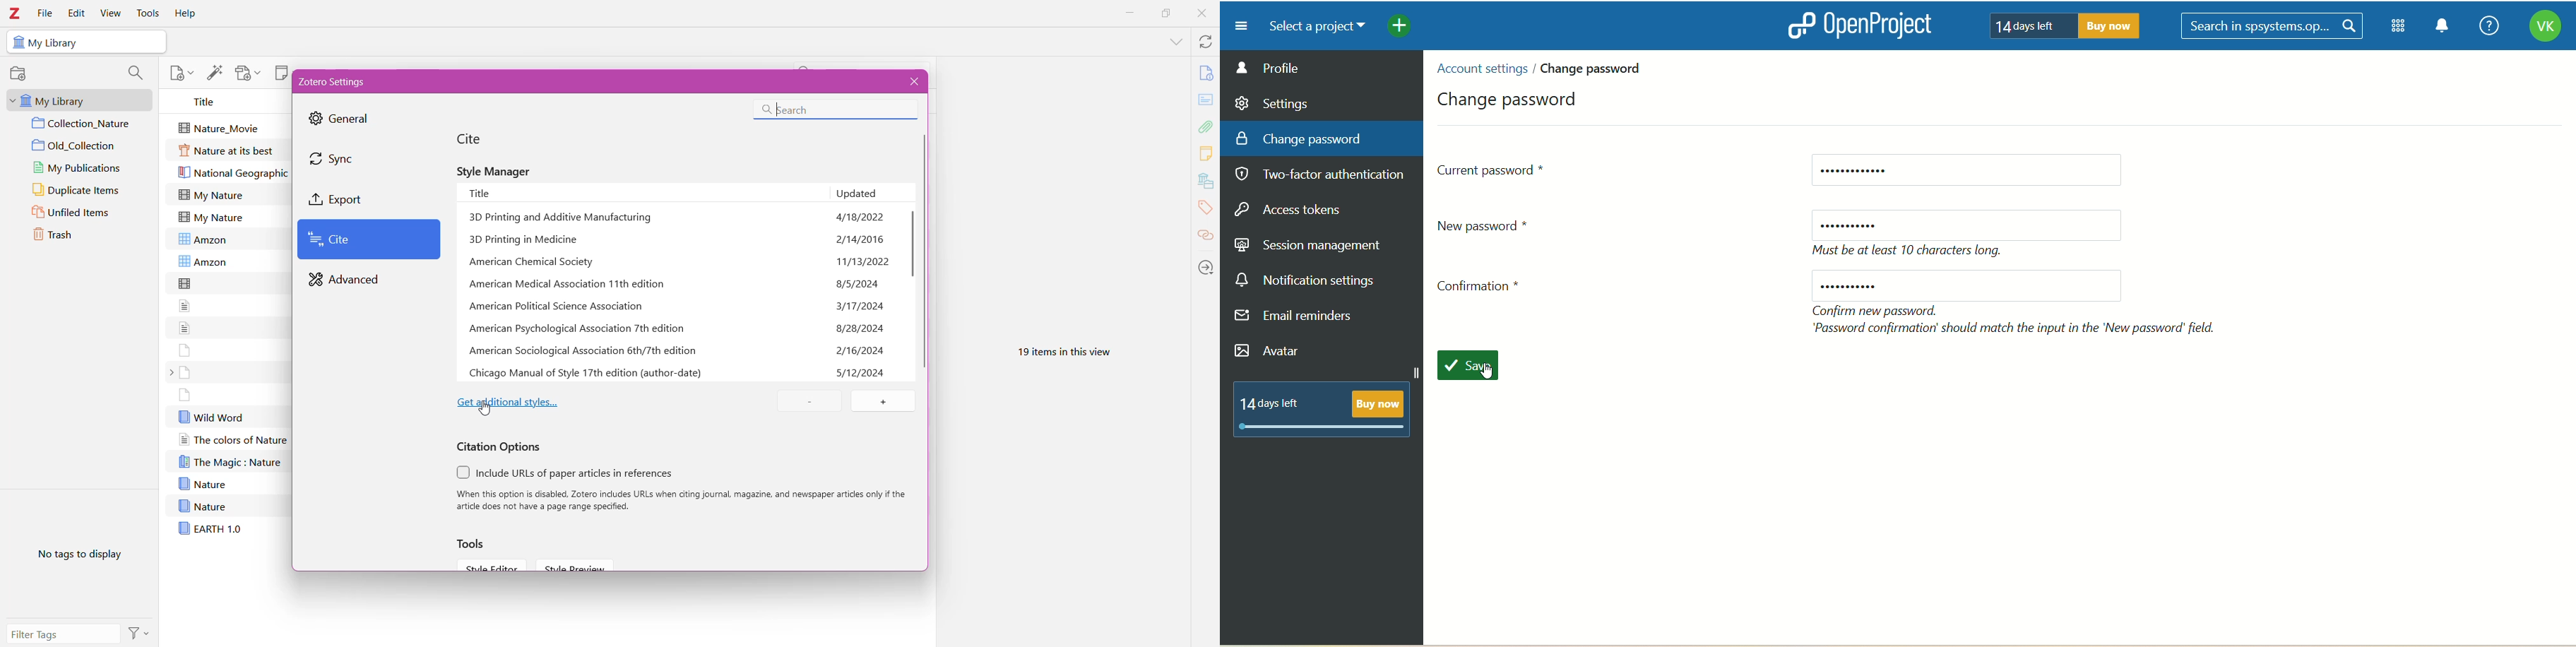 The width and height of the screenshot is (2576, 672). I want to click on Style Manager, so click(499, 170).